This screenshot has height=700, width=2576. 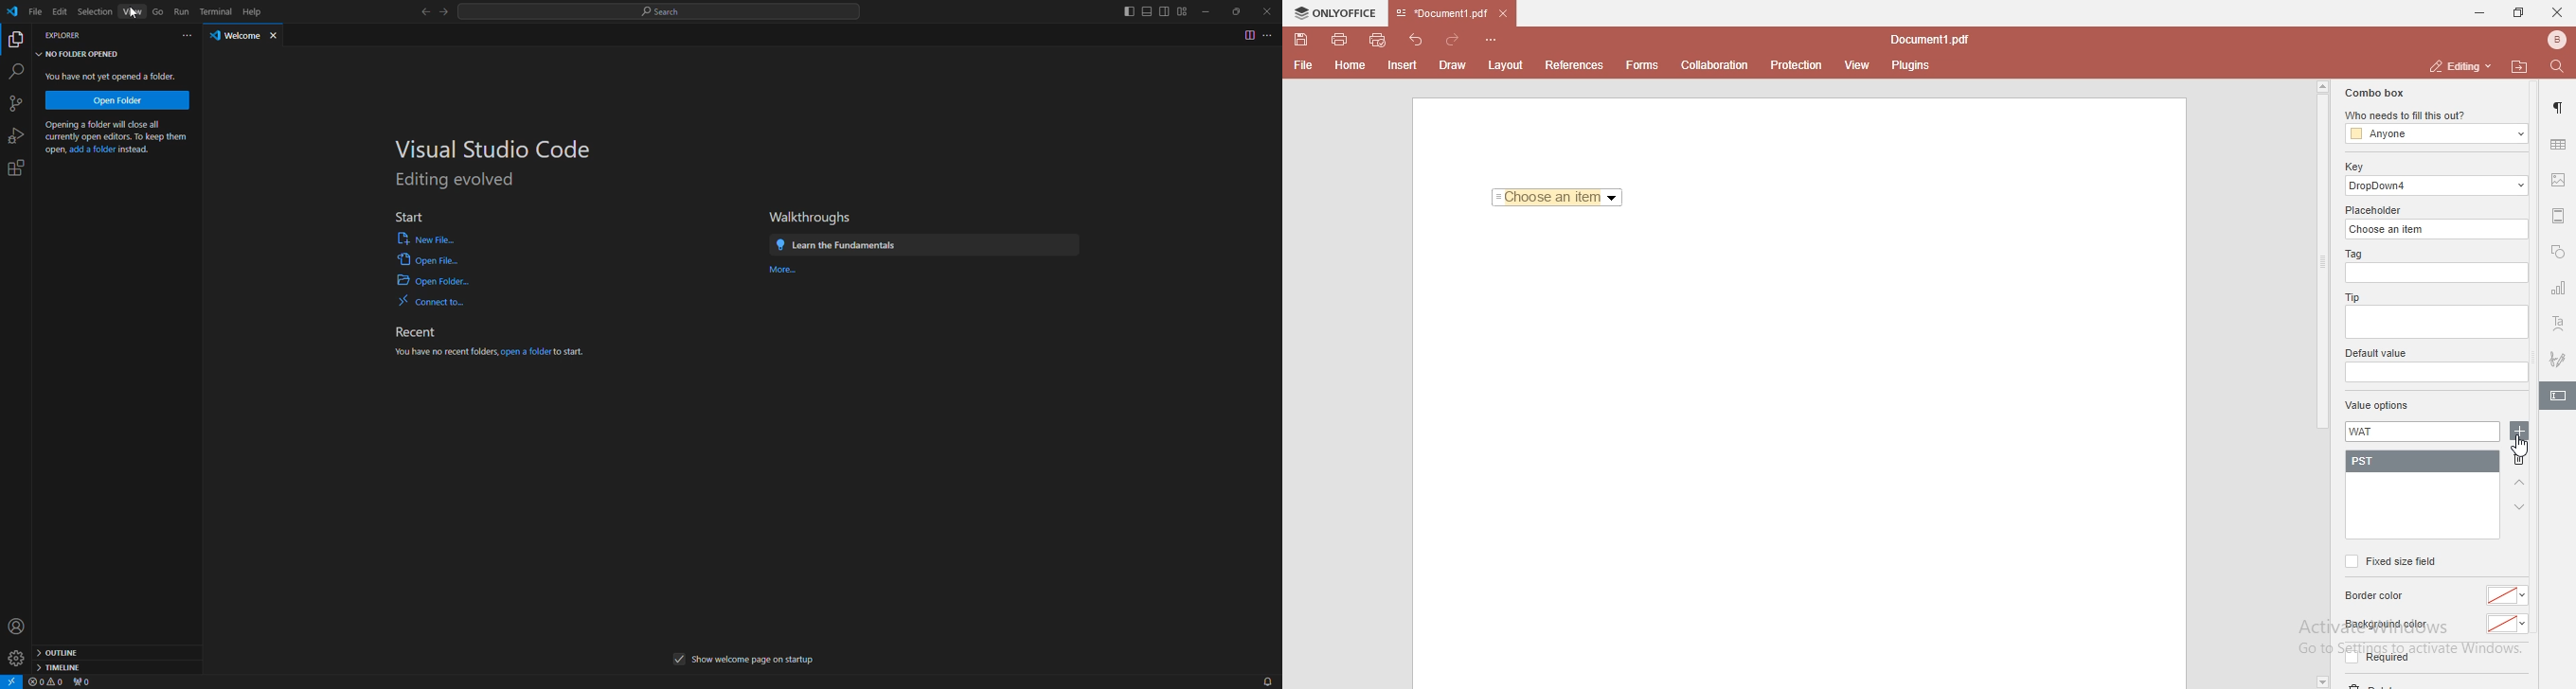 What do you see at coordinates (2435, 373) in the screenshot?
I see `empty box` at bounding box center [2435, 373].